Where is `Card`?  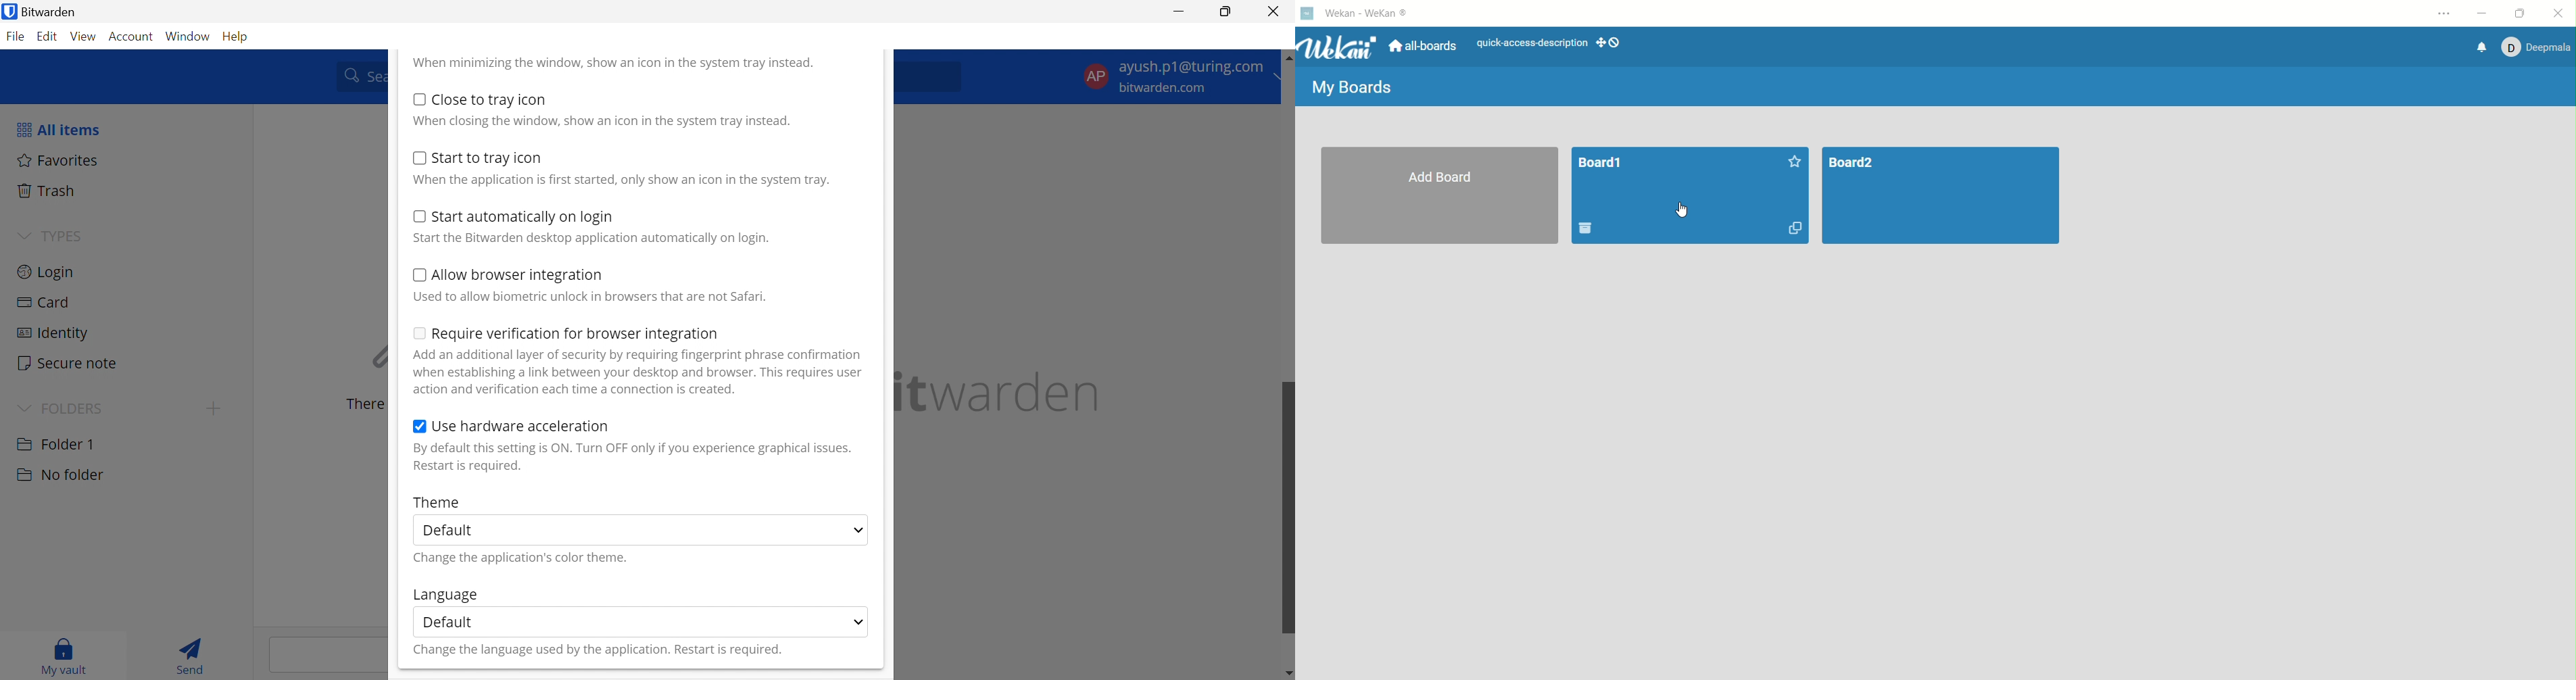 Card is located at coordinates (45, 303).